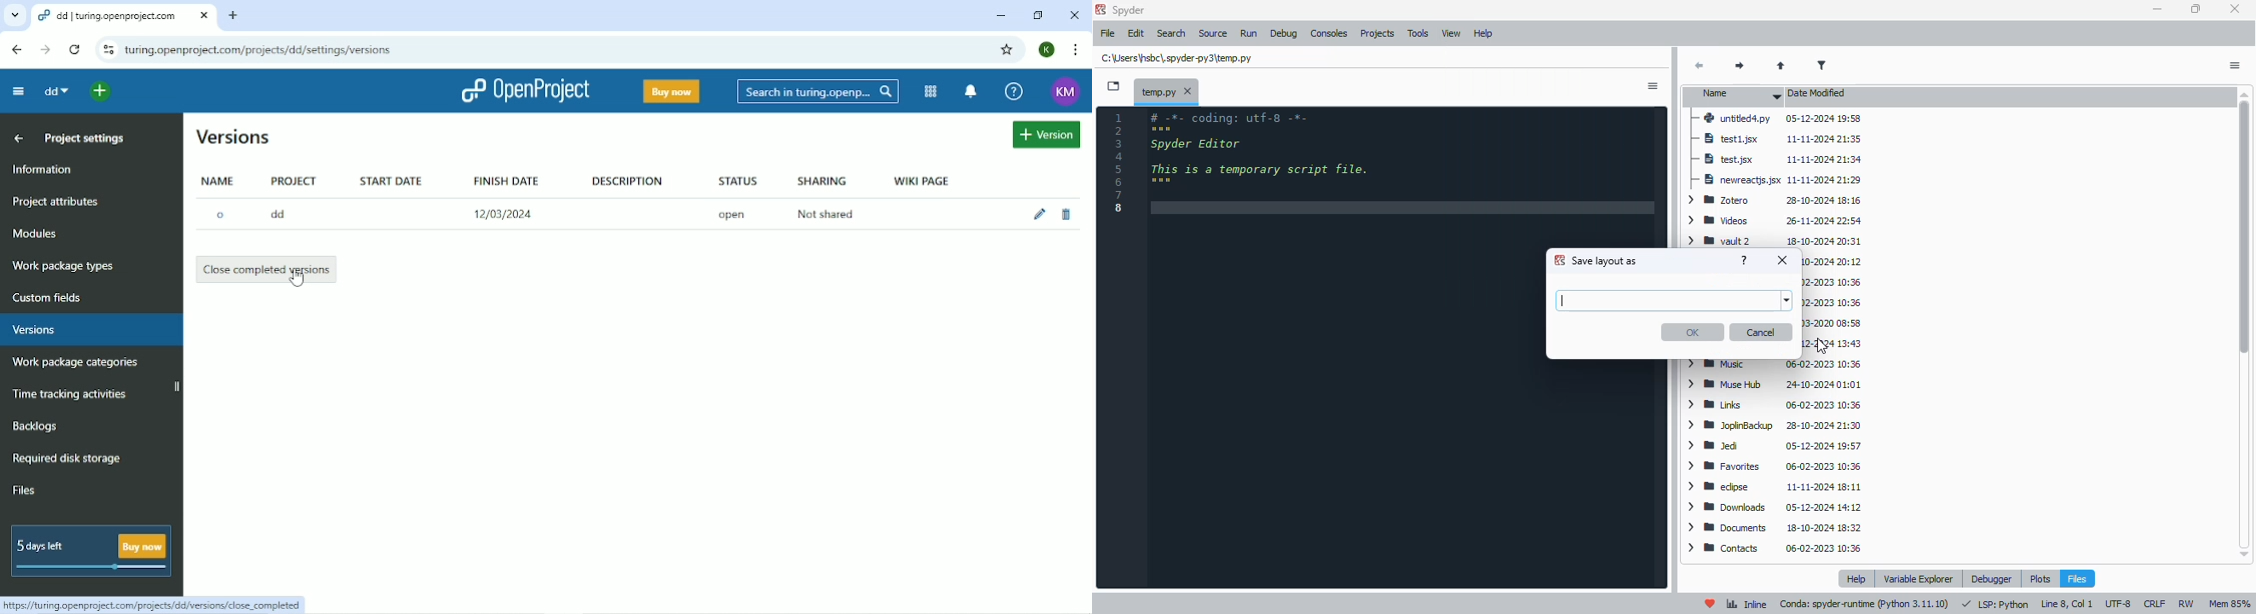 This screenshot has width=2268, height=616. Describe the element at coordinates (1130, 10) in the screenshot. I see `spyder` at that location.